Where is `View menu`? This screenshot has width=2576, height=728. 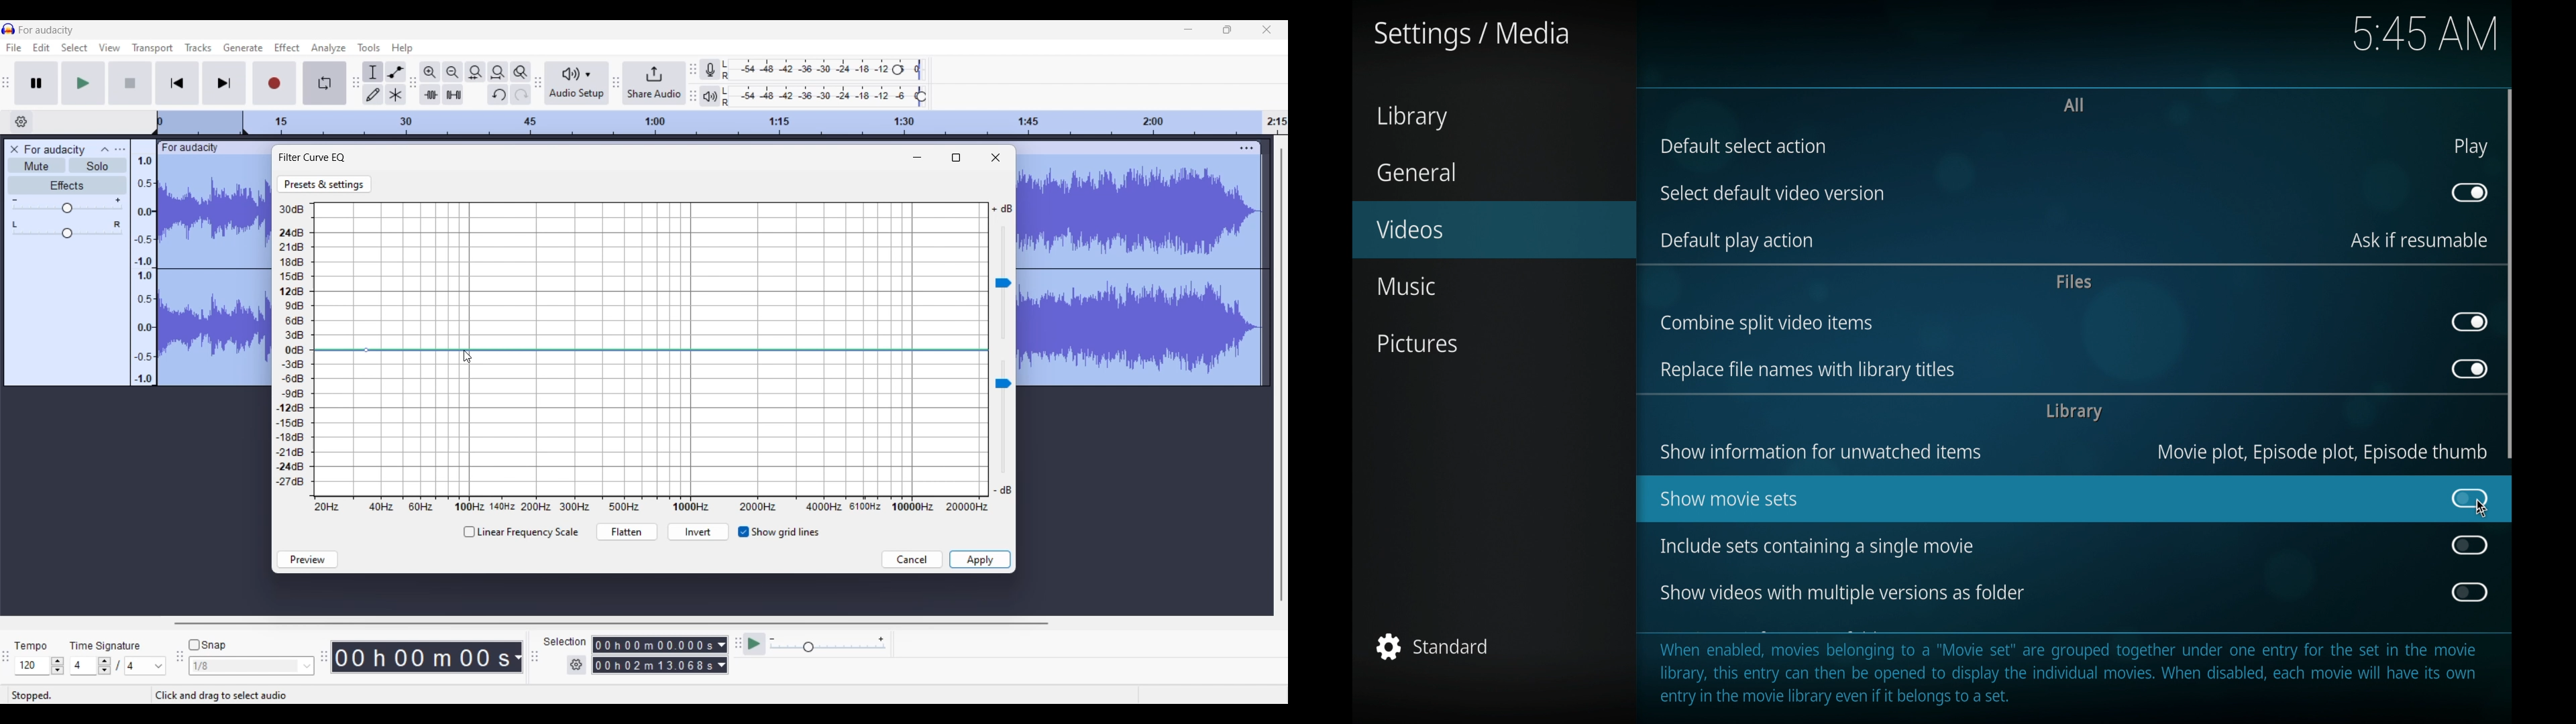
View menu is located at coordinates (109, 48).